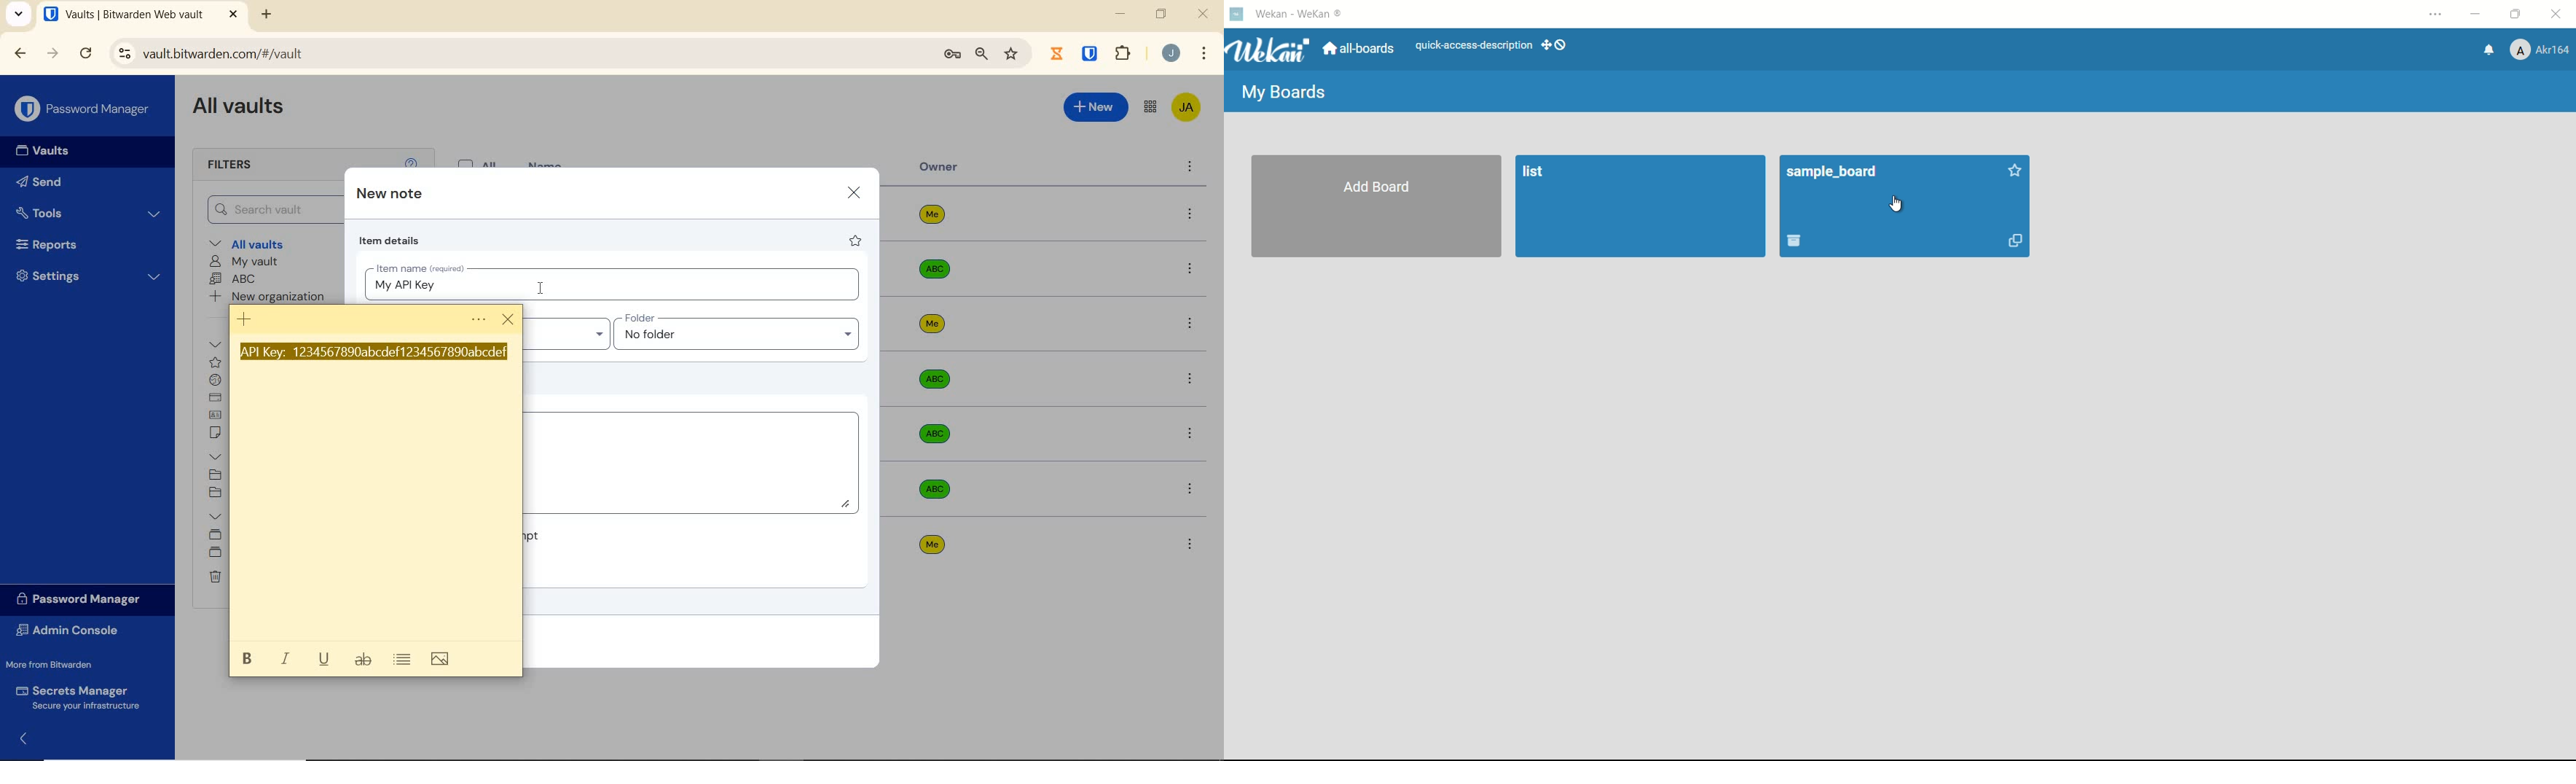 The width and height of the screenshot is (2576, 784). What do you see at coordinates (2478, 14) in the screenshot?
I see `minimize` at bounding box center [2478, 14].